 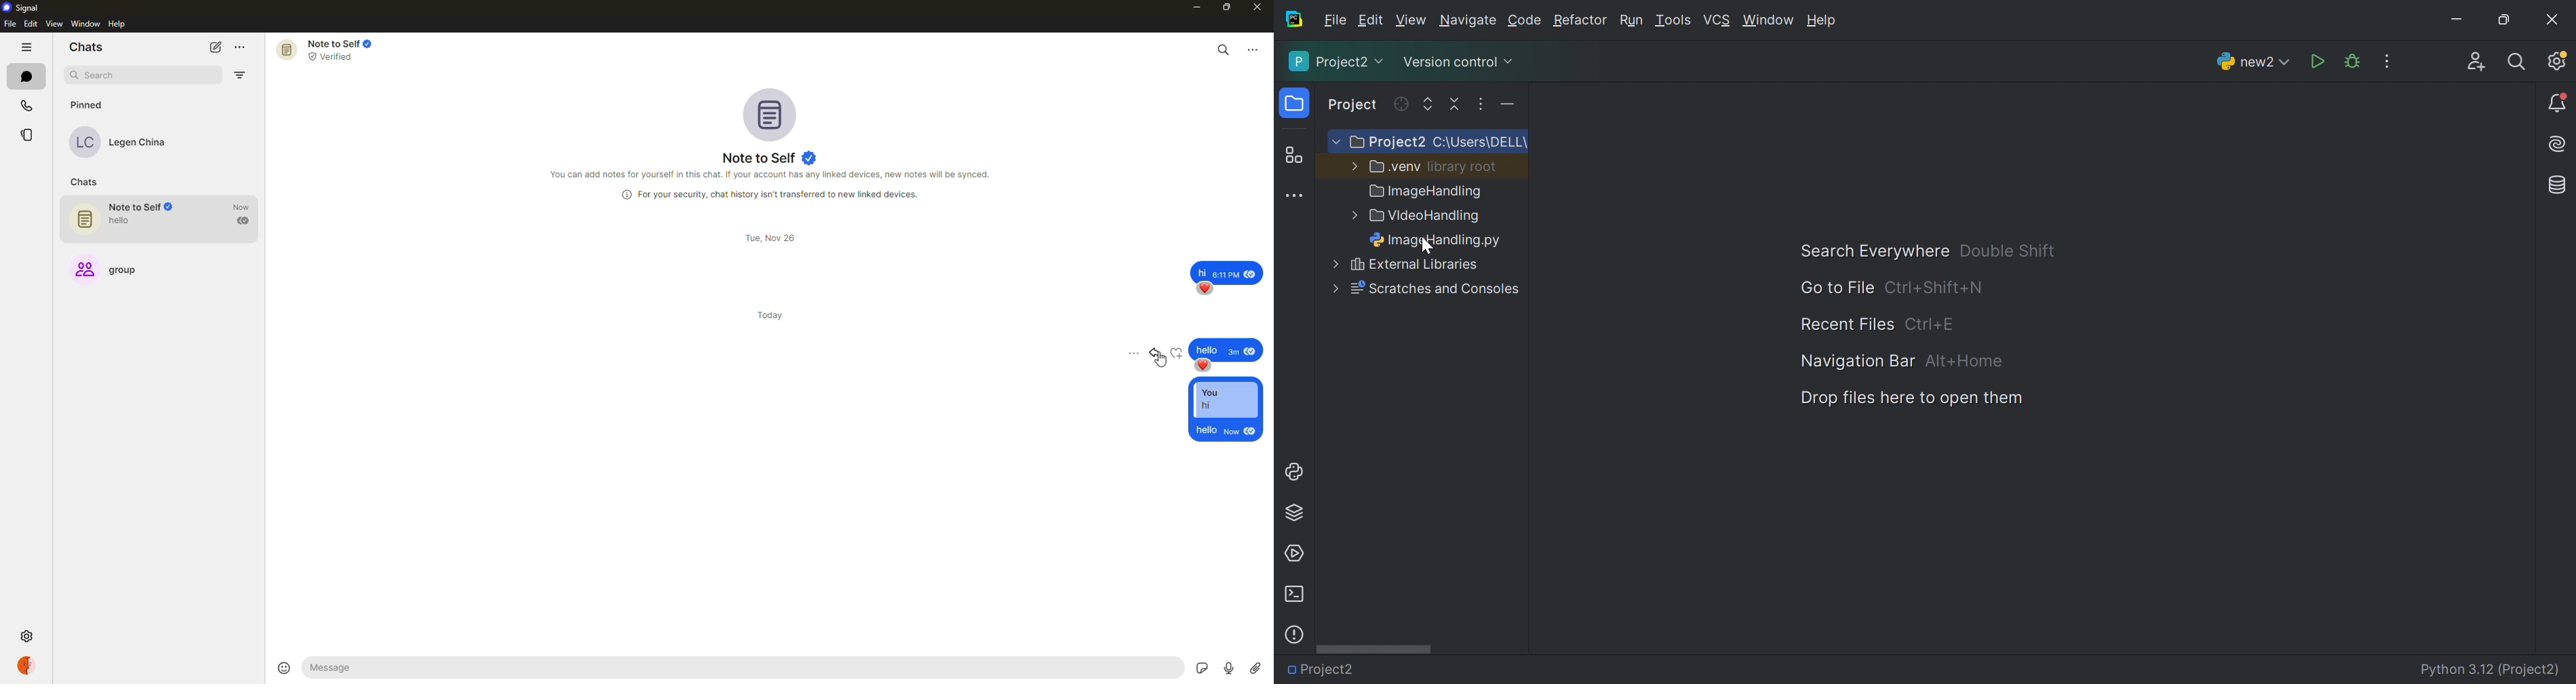 I want to click on library root, so click(x=1464, y=166).